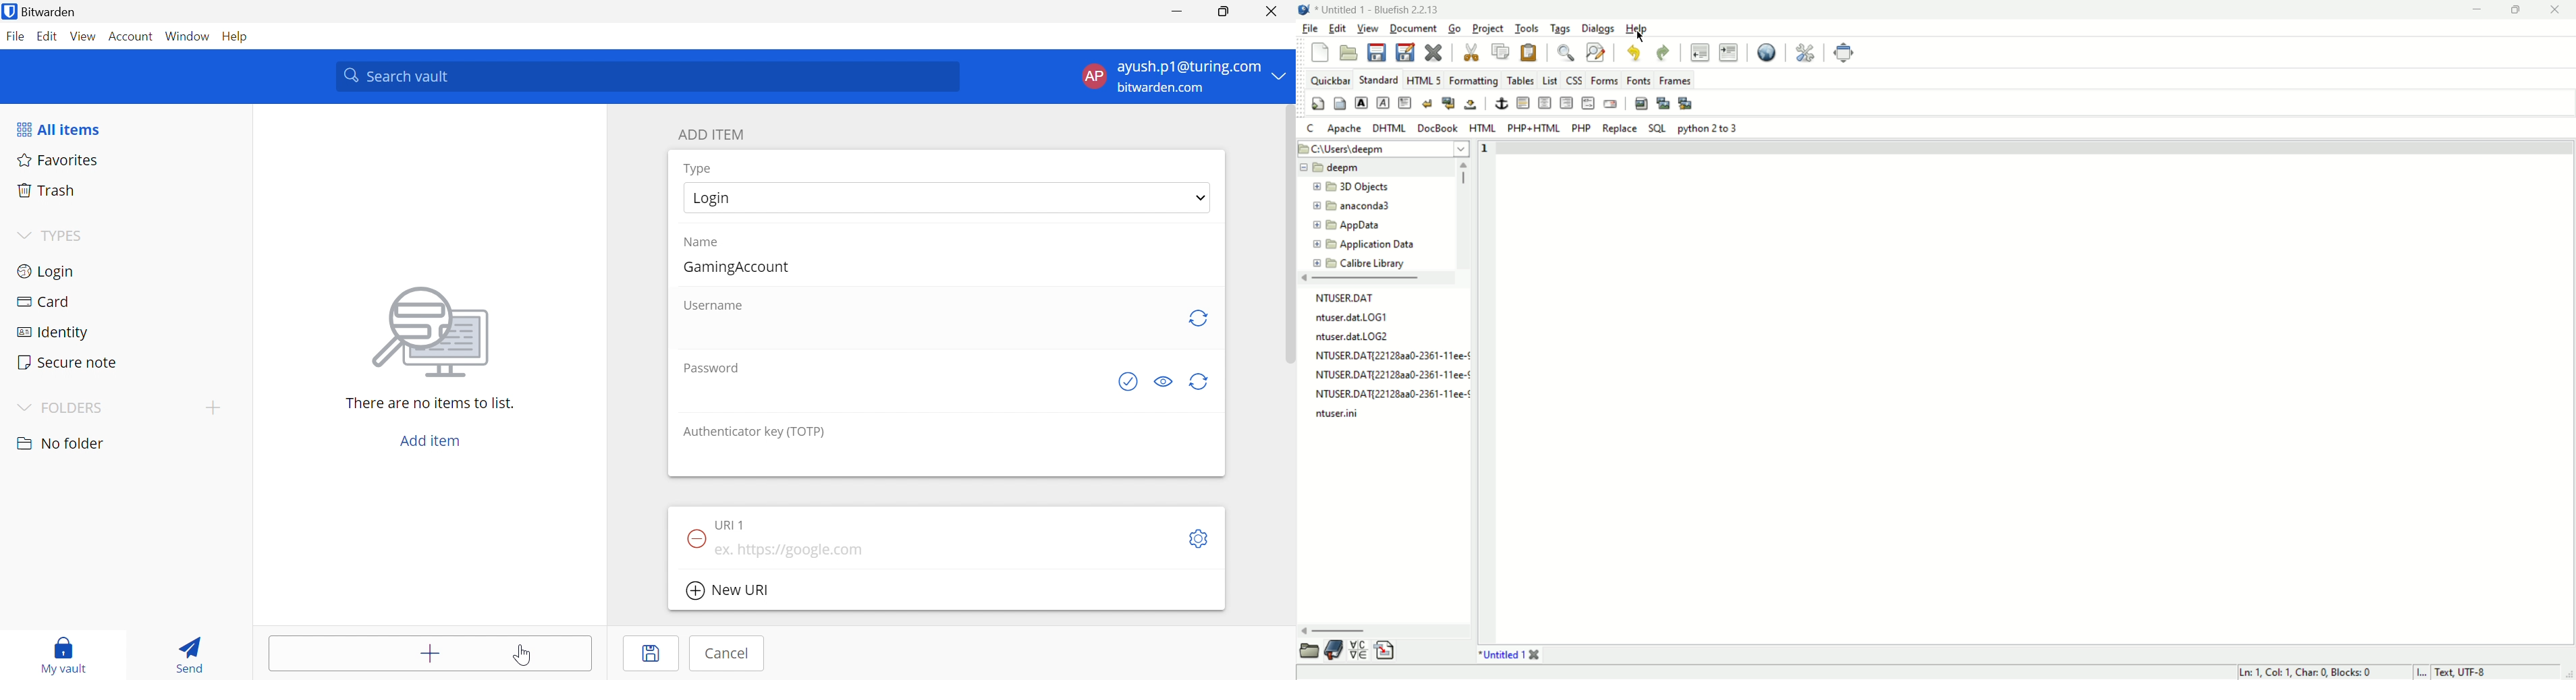 The height and width of the screenshot is (700, 2576). What do you see at coordinates (1406, 51) in the screenshot?
I see `save as` at bounding box center [1406, 51].